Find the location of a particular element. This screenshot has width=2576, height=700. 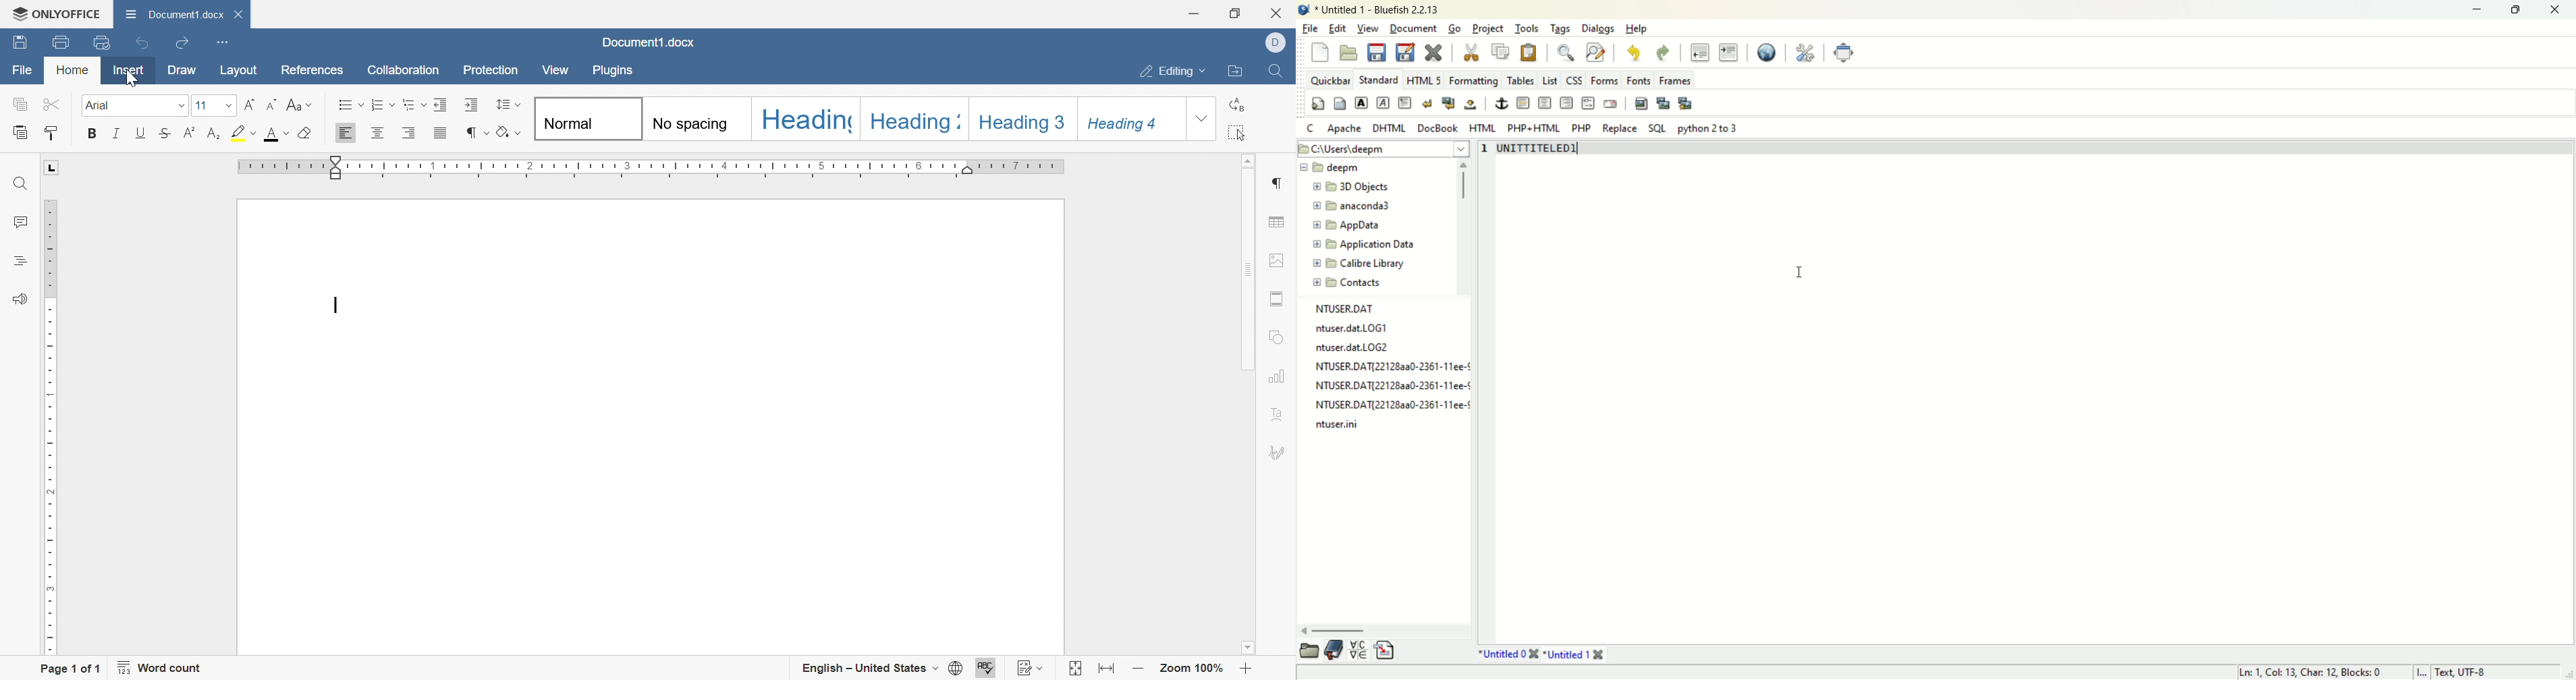

preview in browser is located at coordinates (1766, 52).